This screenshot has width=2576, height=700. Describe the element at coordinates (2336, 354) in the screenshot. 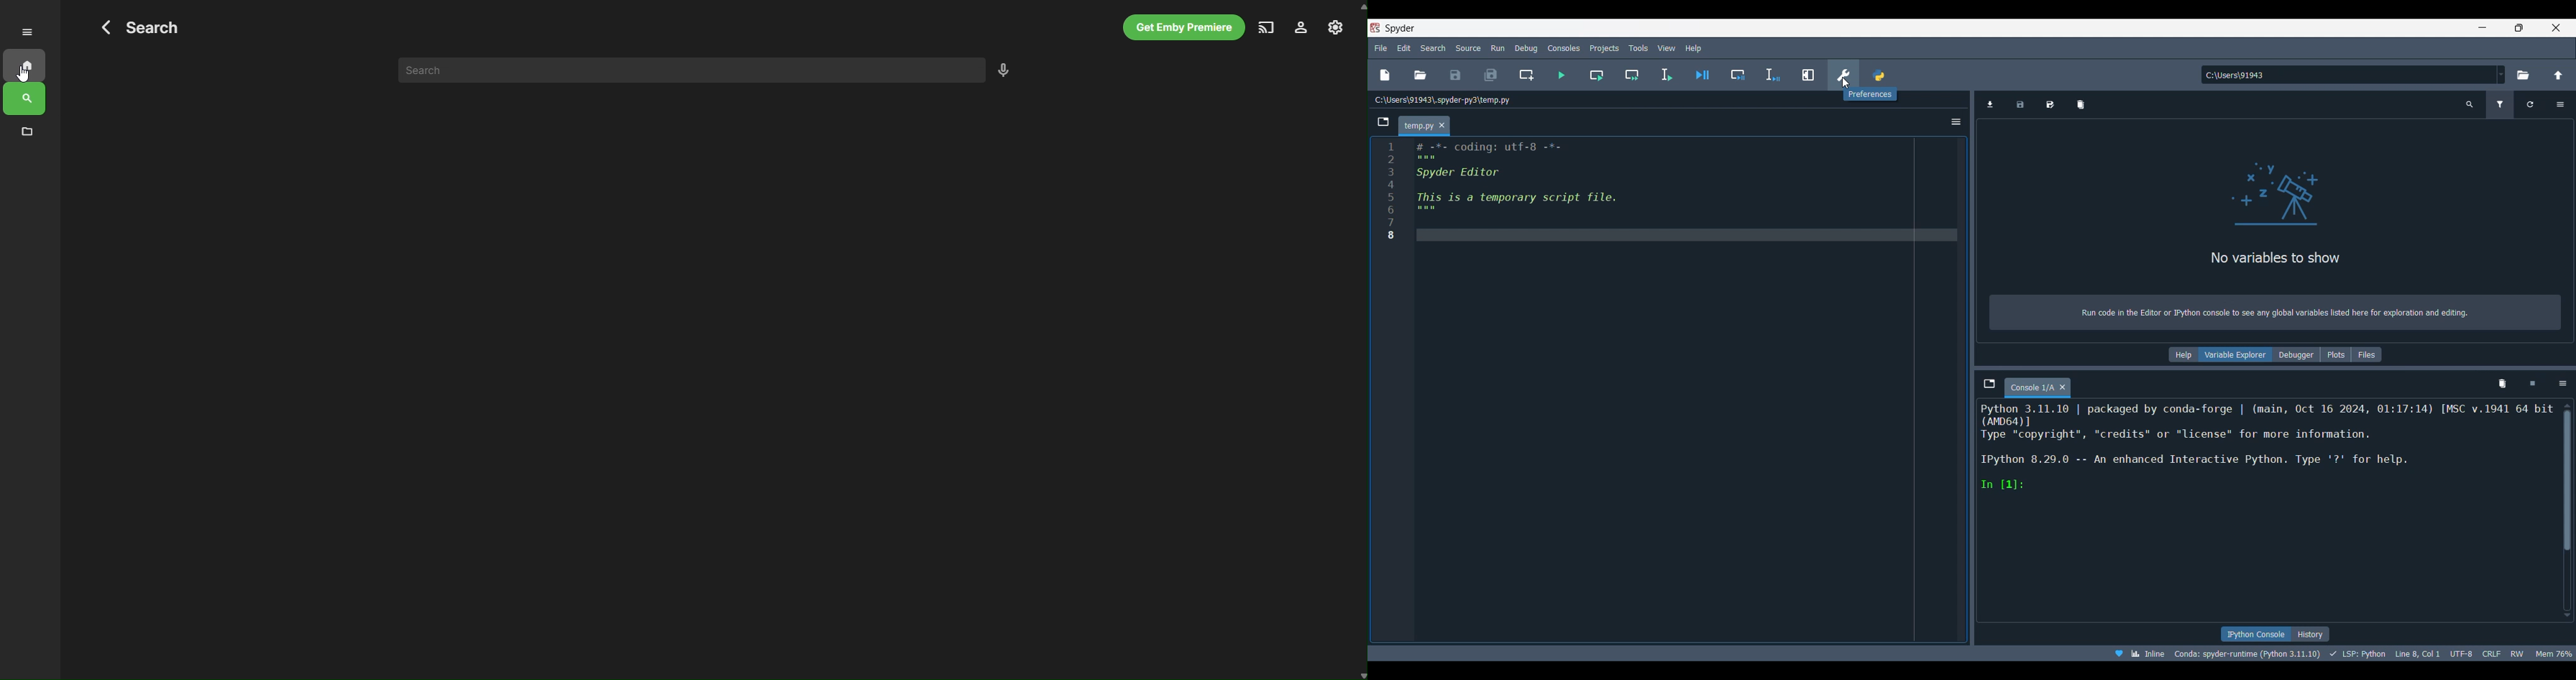

I see `Plots` at that location.